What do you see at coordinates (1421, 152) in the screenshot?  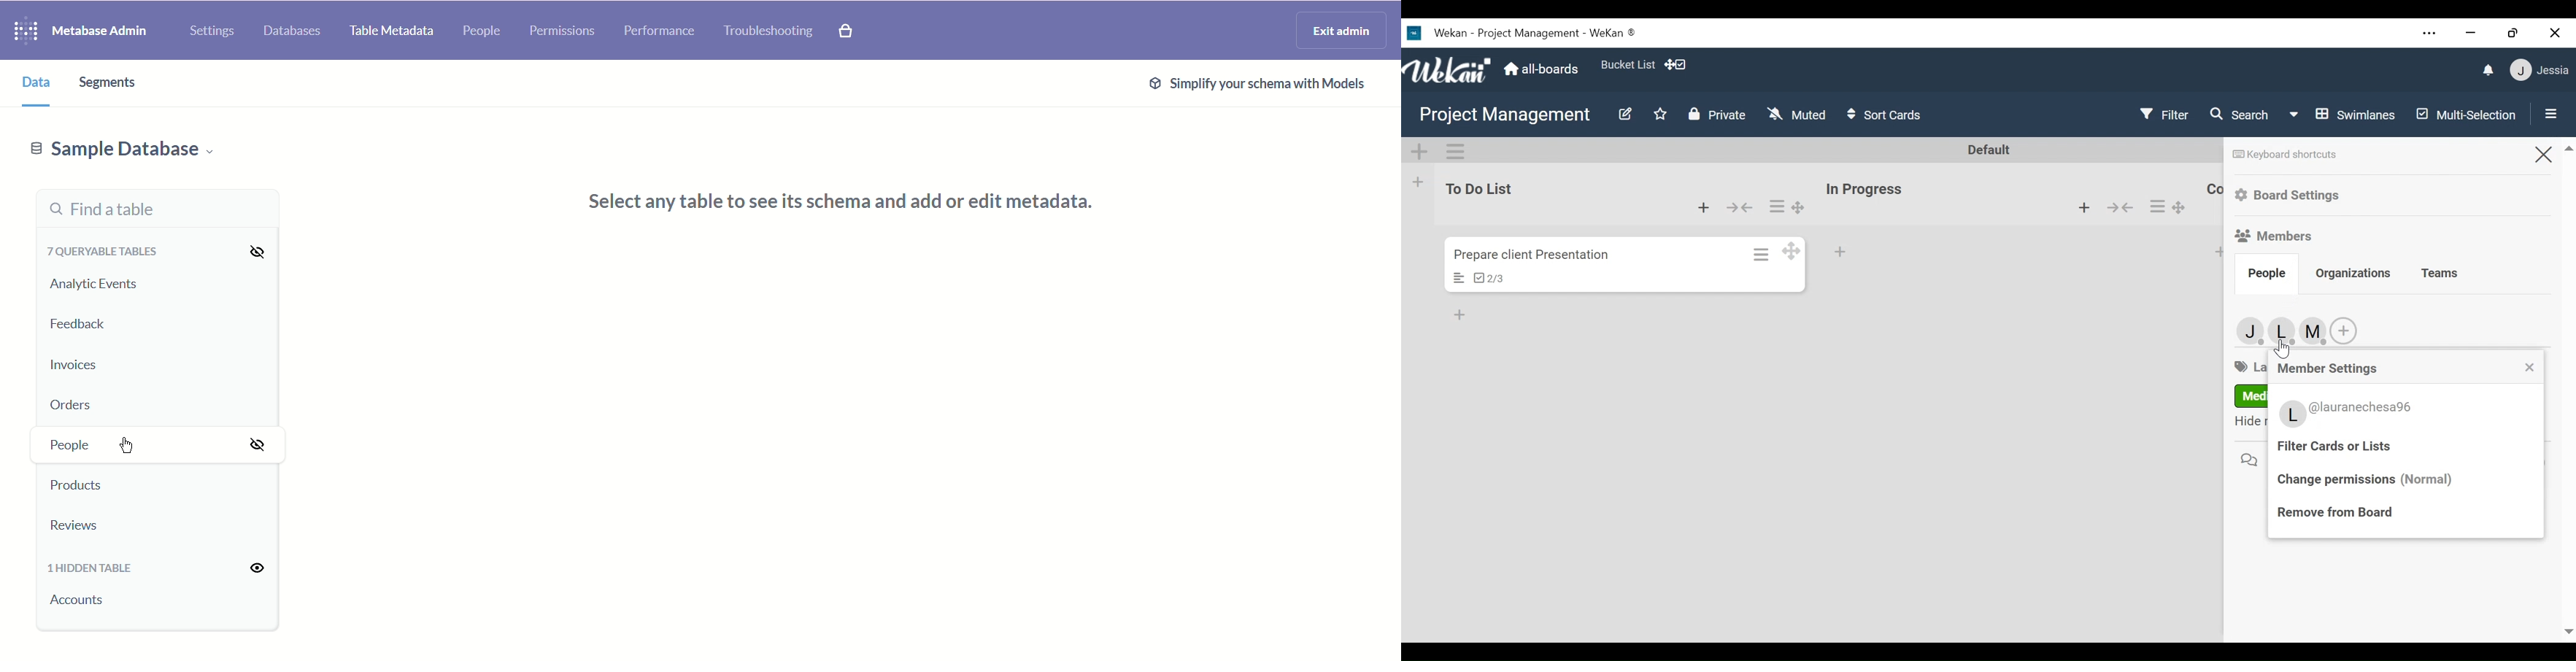 I see `Add Swimlane` at bounding box center [1421, 152].